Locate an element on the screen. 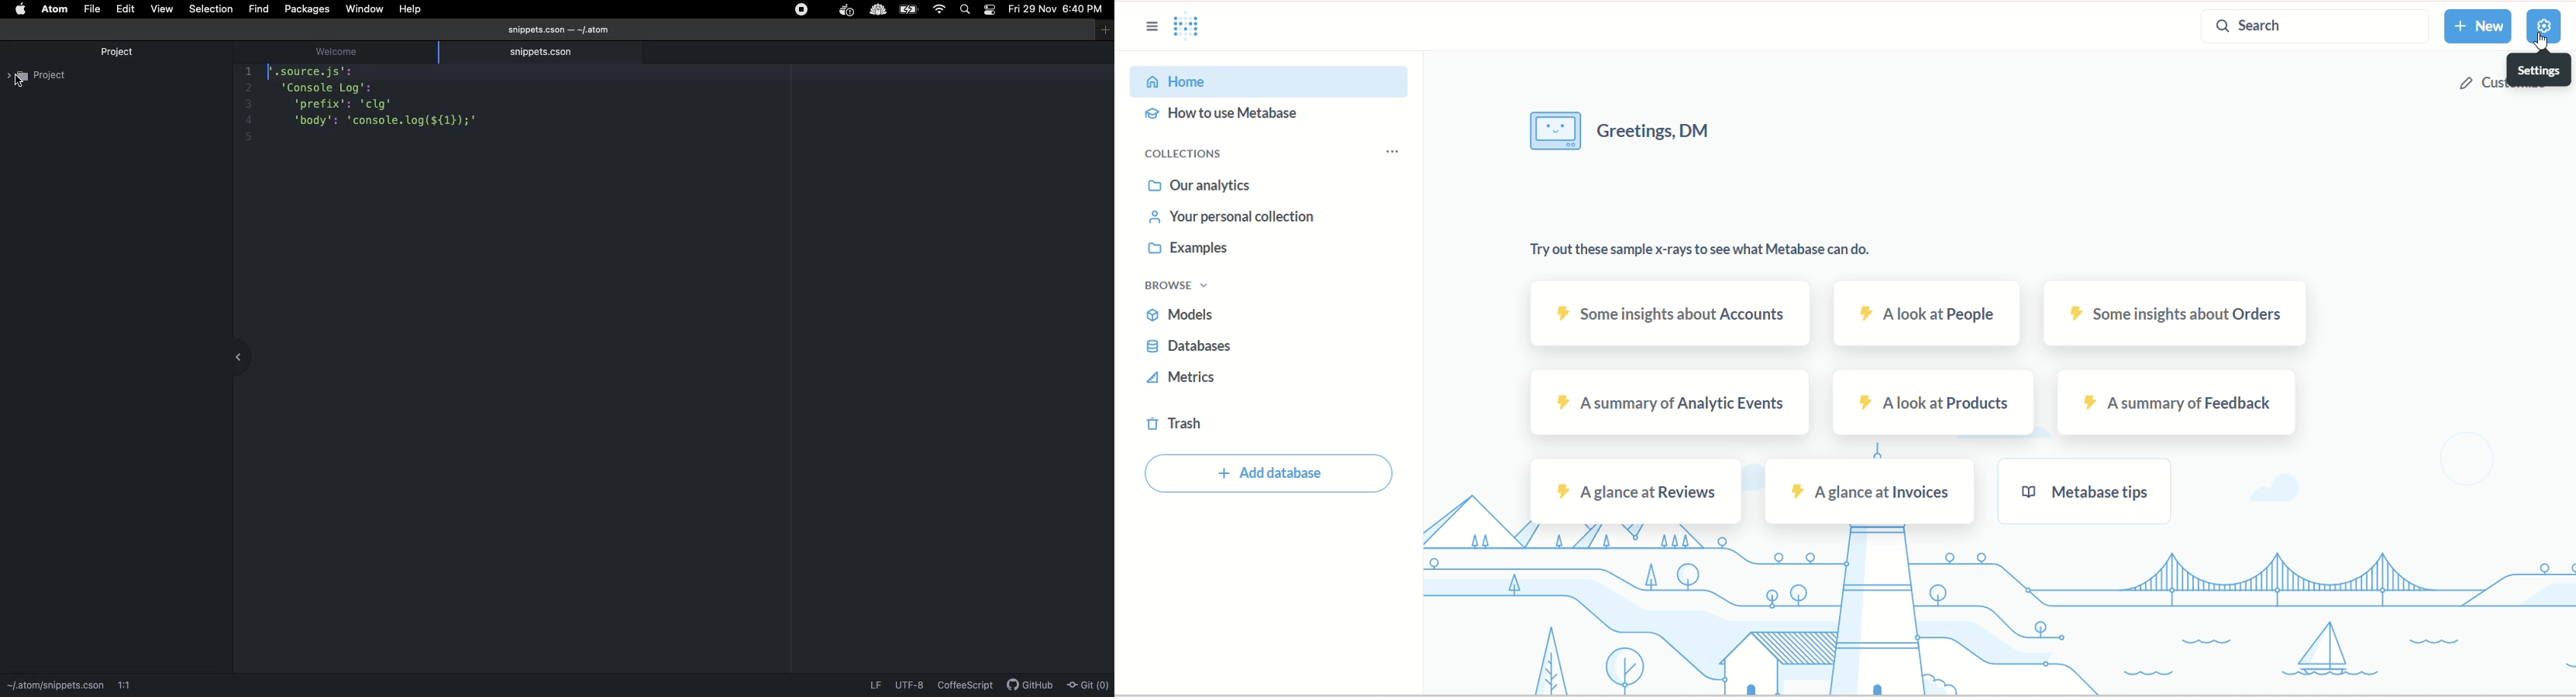 The image size is (2576, 700). line number is located at coordinates (247, 107).